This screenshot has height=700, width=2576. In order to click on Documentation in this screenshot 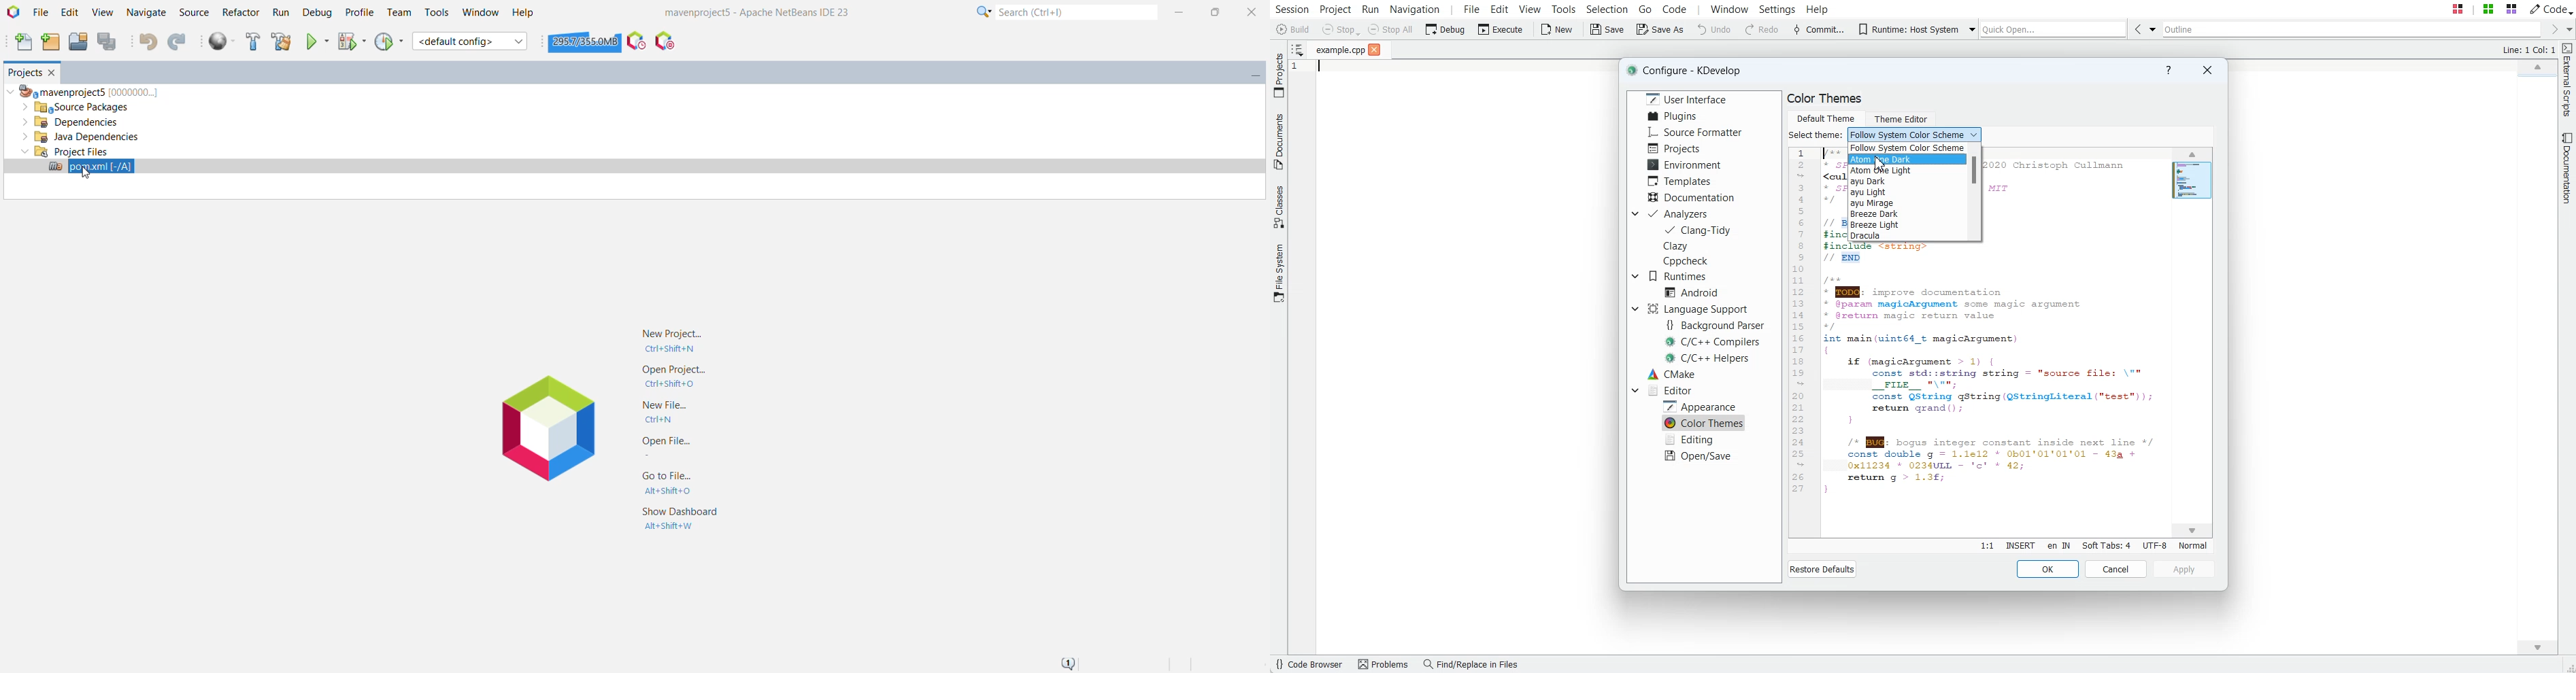, I will do `click(1691, 196)`.